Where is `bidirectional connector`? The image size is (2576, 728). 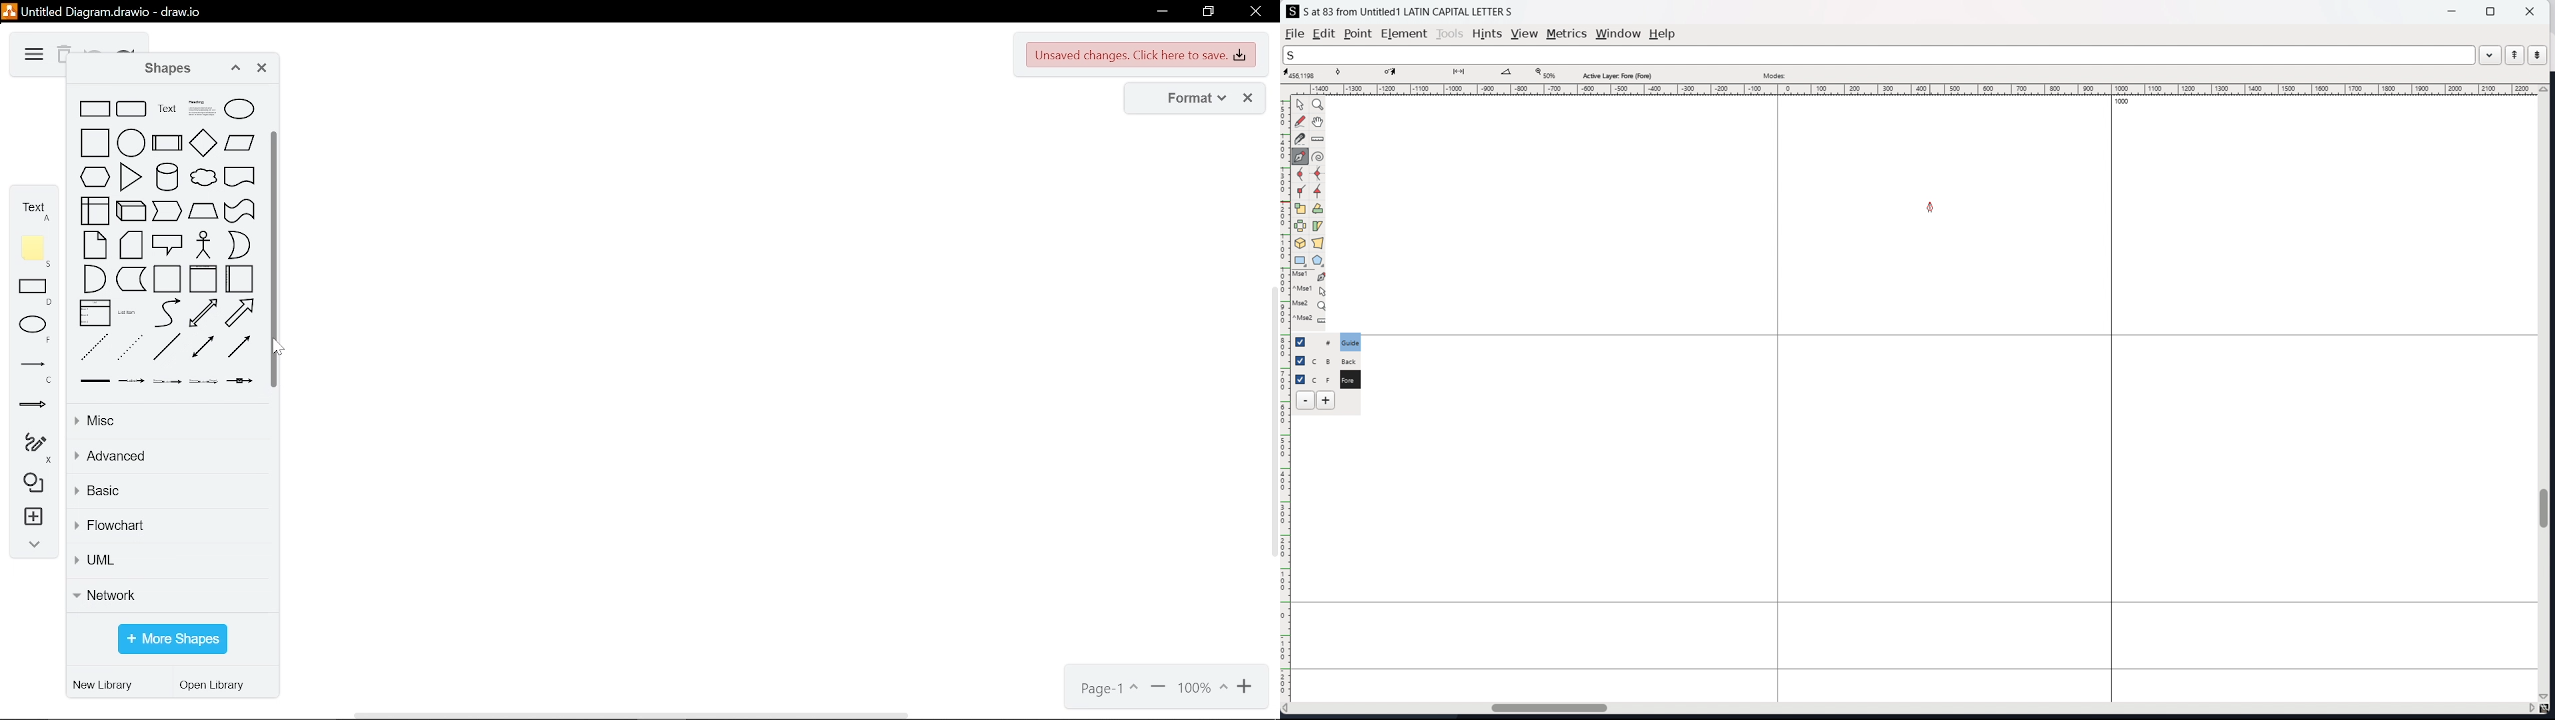 bidirectional connector is located at coordinates (203, 346).